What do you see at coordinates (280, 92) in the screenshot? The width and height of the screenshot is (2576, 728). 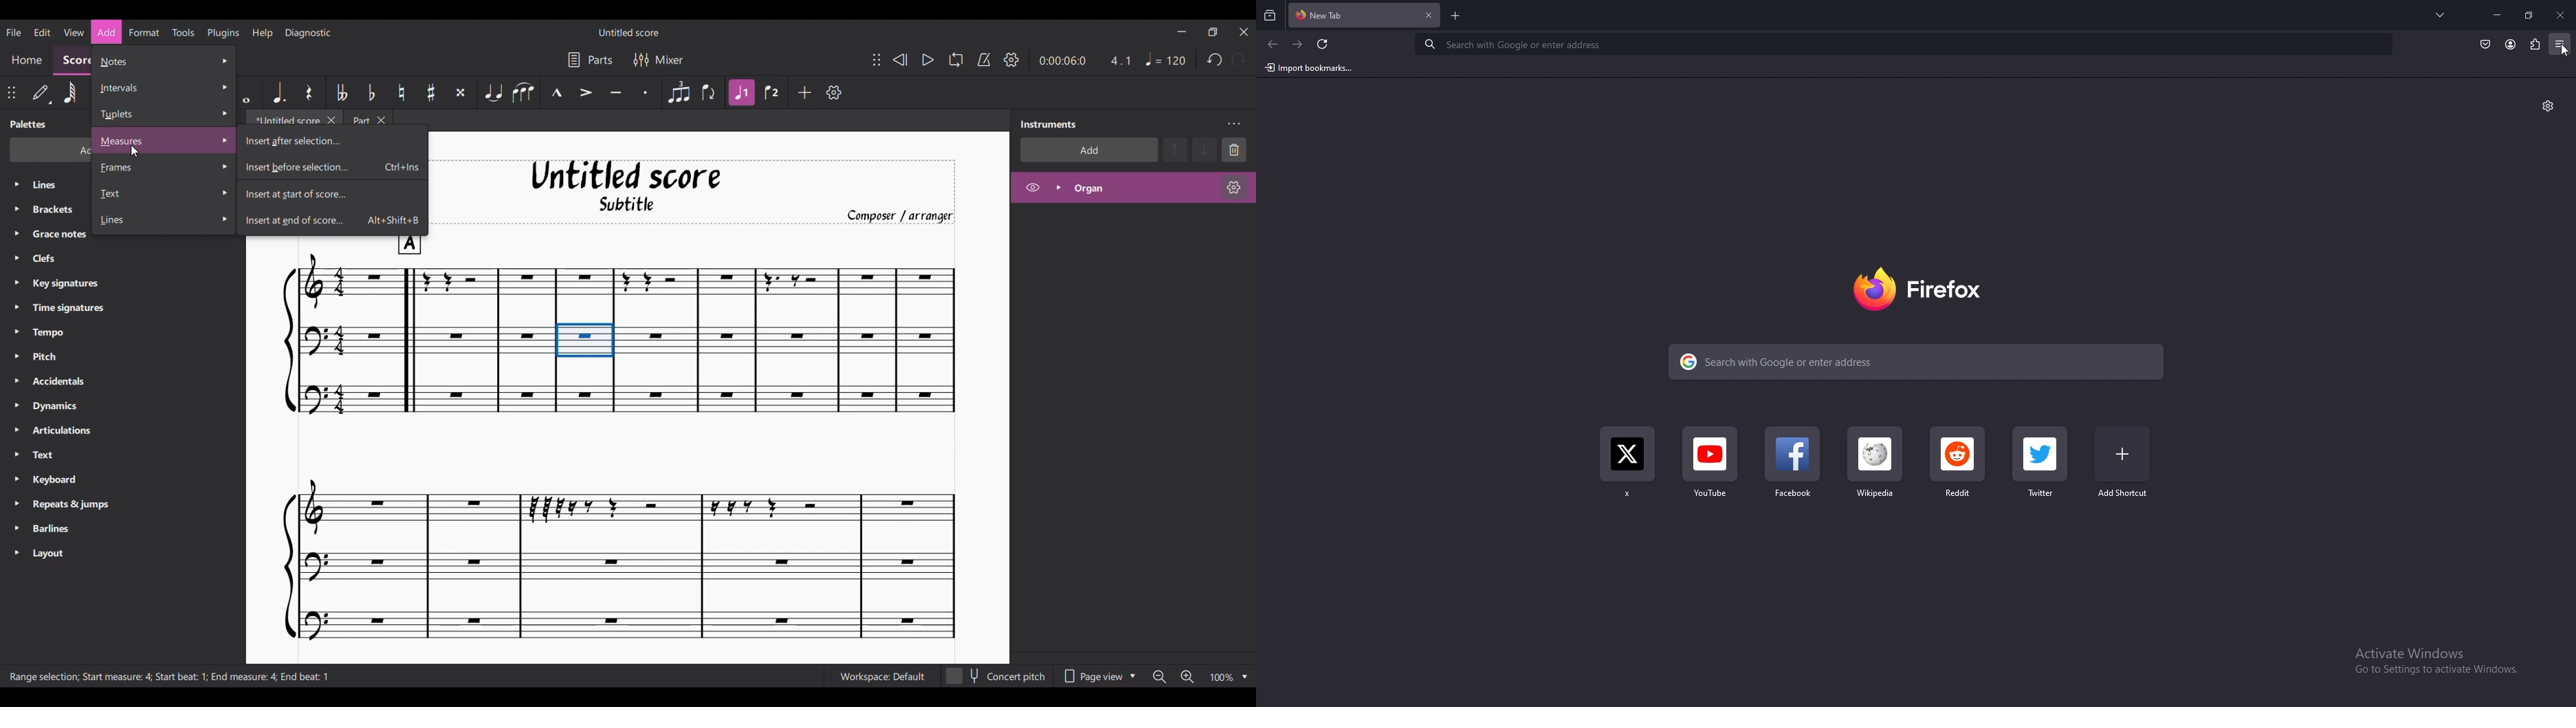 I see `Augmentation dot` at bounding box center [280, 92].